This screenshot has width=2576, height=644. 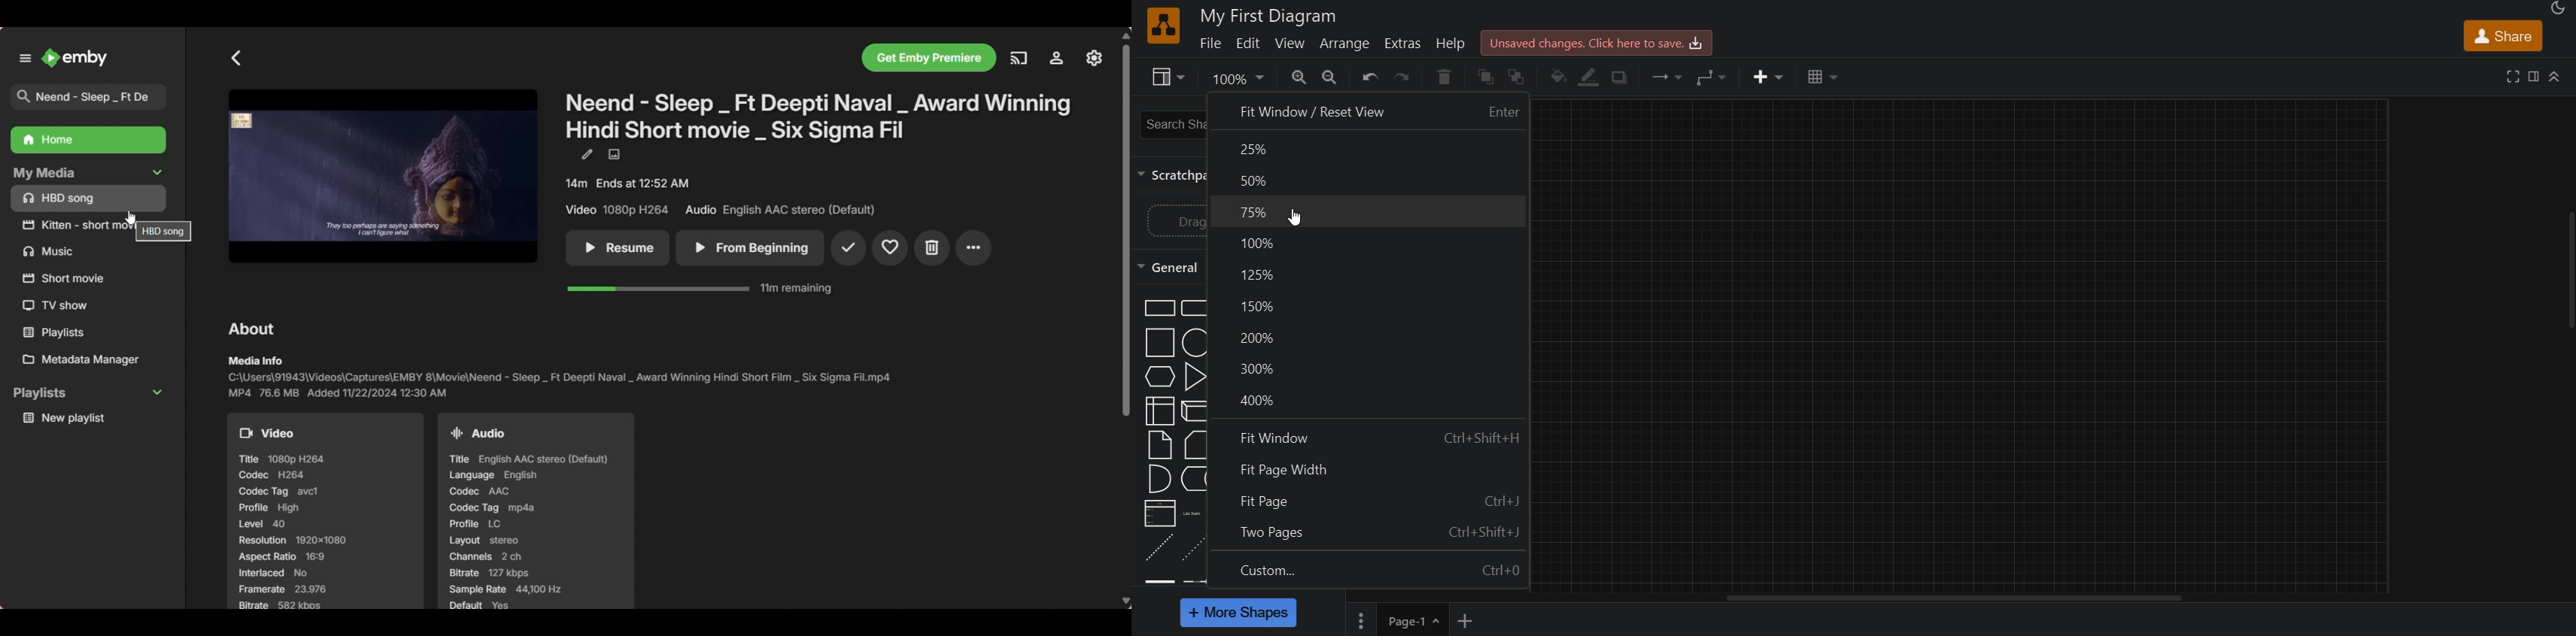 What do you see at coordinates (2566, 271) in the screenshot?
I see `scroll` at bounding box center [2566, 271].